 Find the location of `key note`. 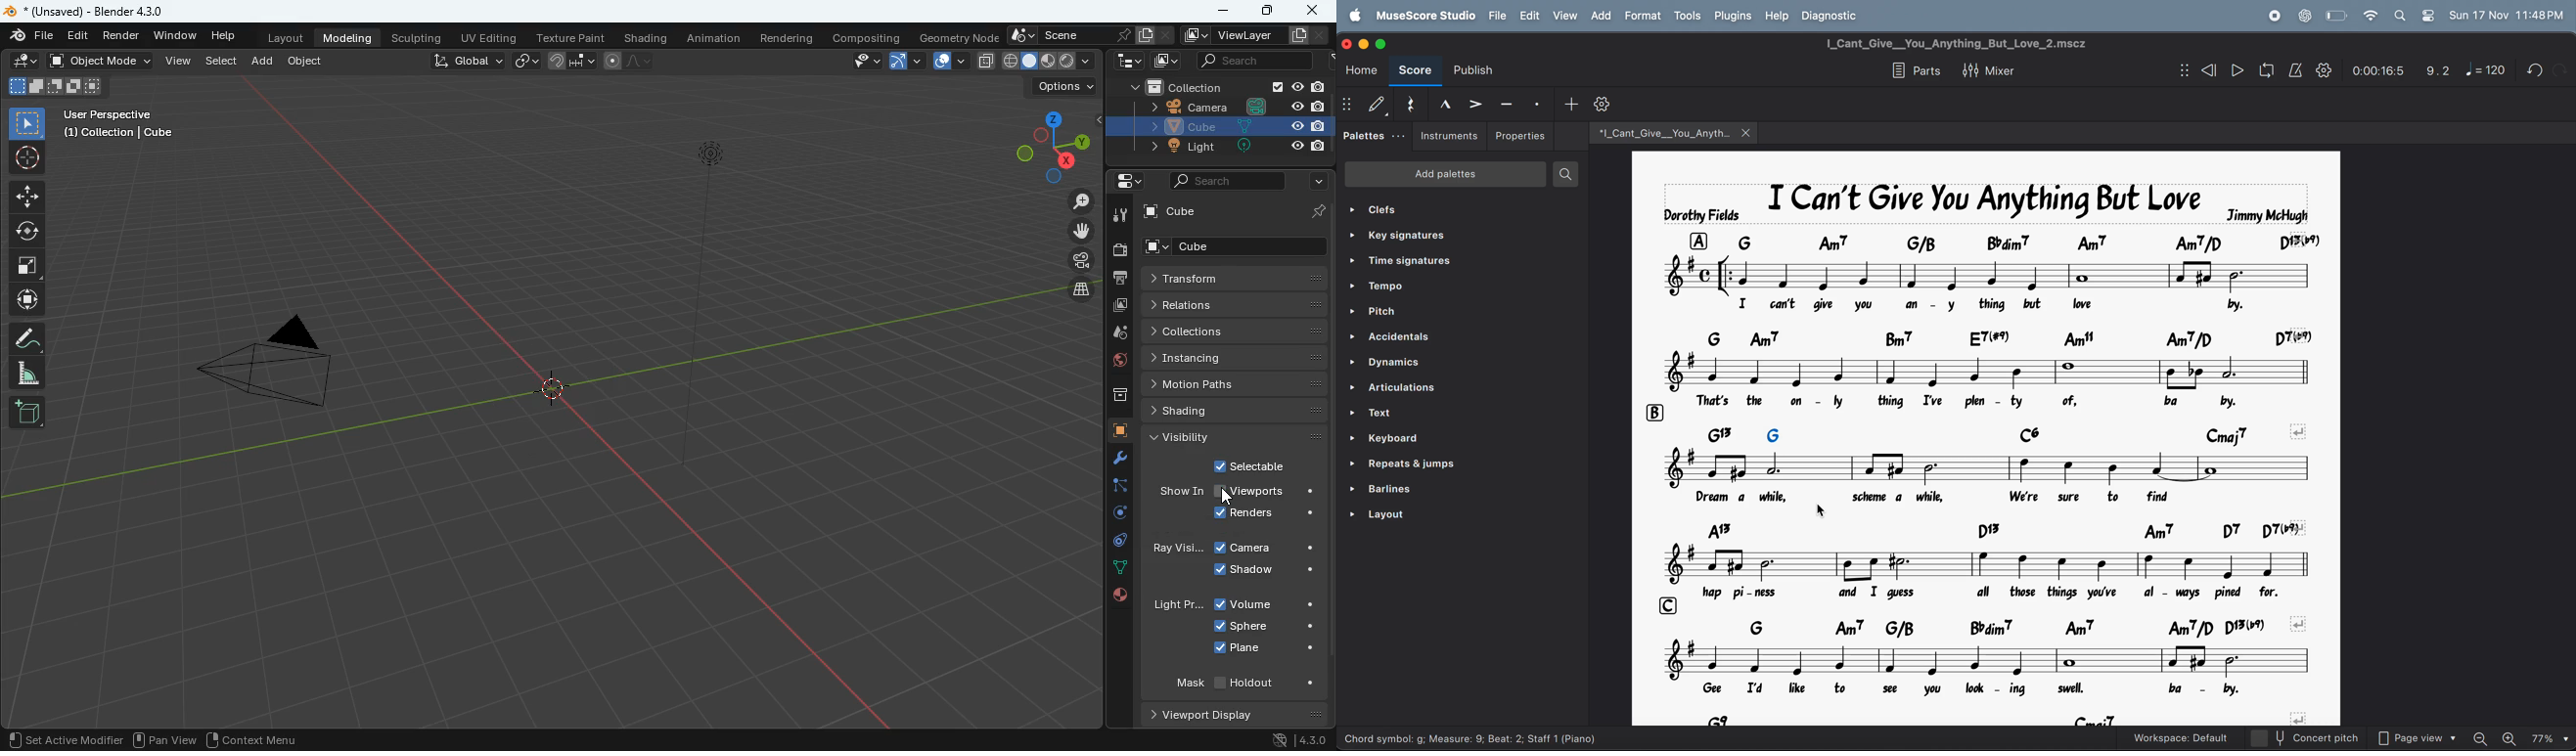

key note is located at coordinates (1998, 241).